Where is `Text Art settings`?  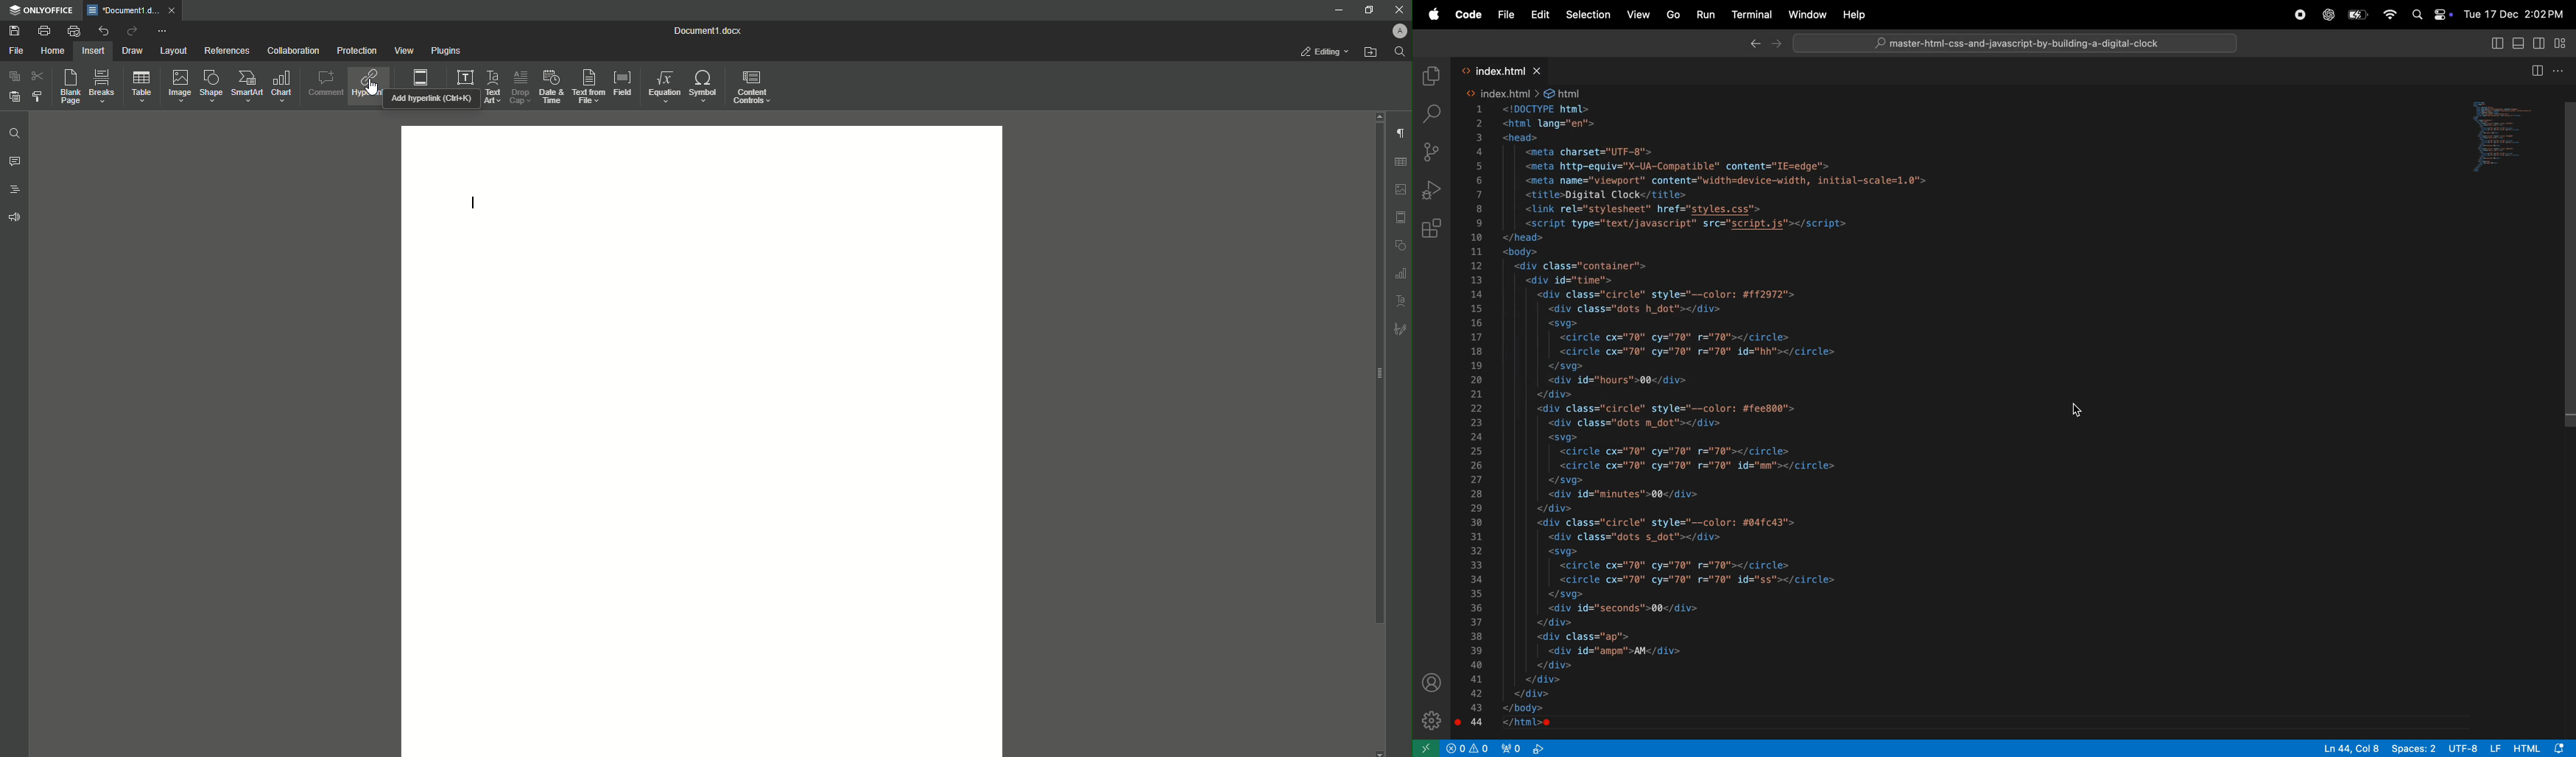
Text Art settings is located at coordinates (1401, 301).